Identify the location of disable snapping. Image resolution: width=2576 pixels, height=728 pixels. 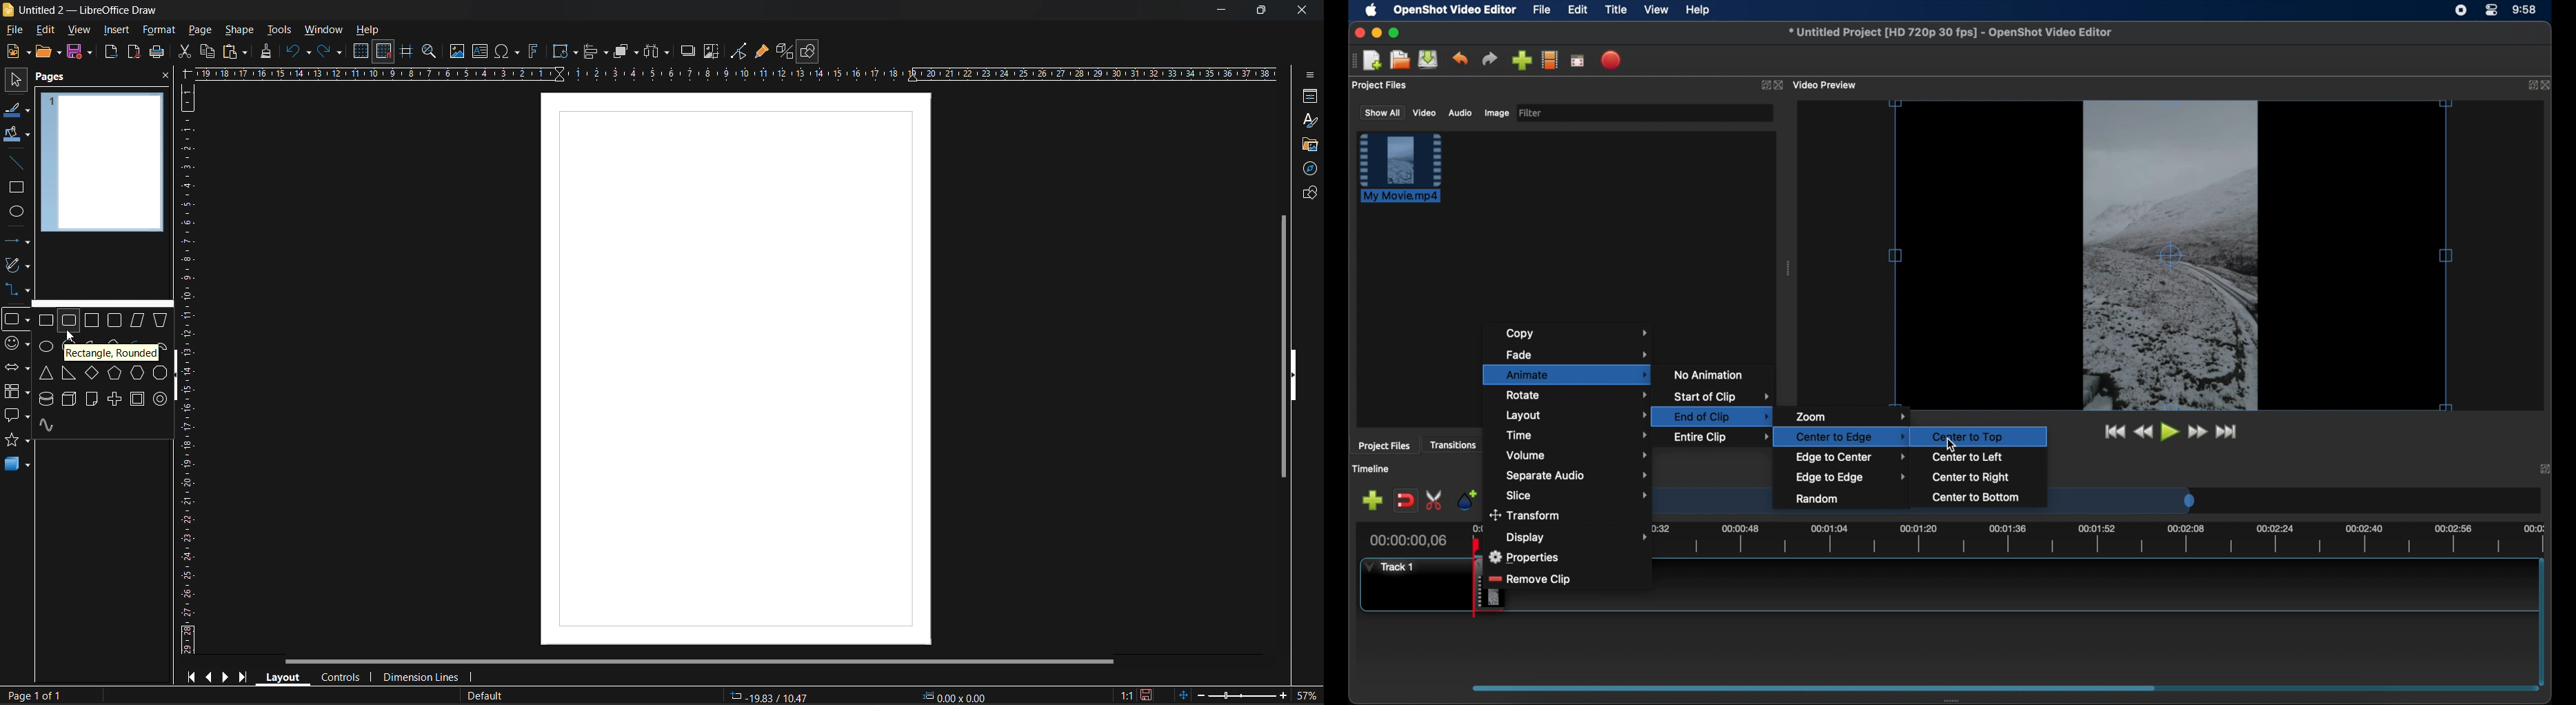
(1405, 501).